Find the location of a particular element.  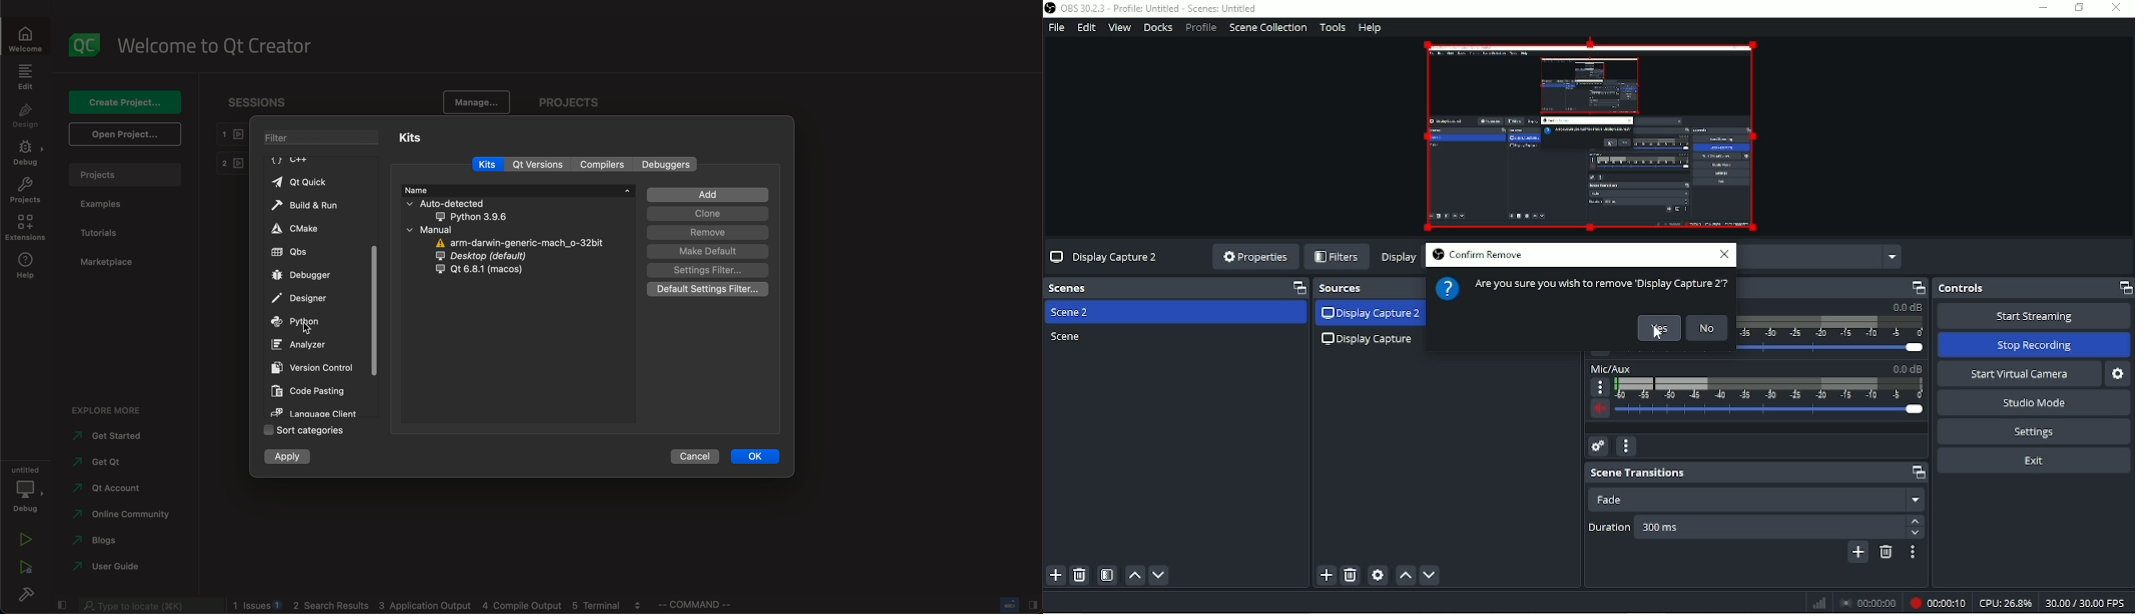

Tools is located at coordinates (1333, 27).